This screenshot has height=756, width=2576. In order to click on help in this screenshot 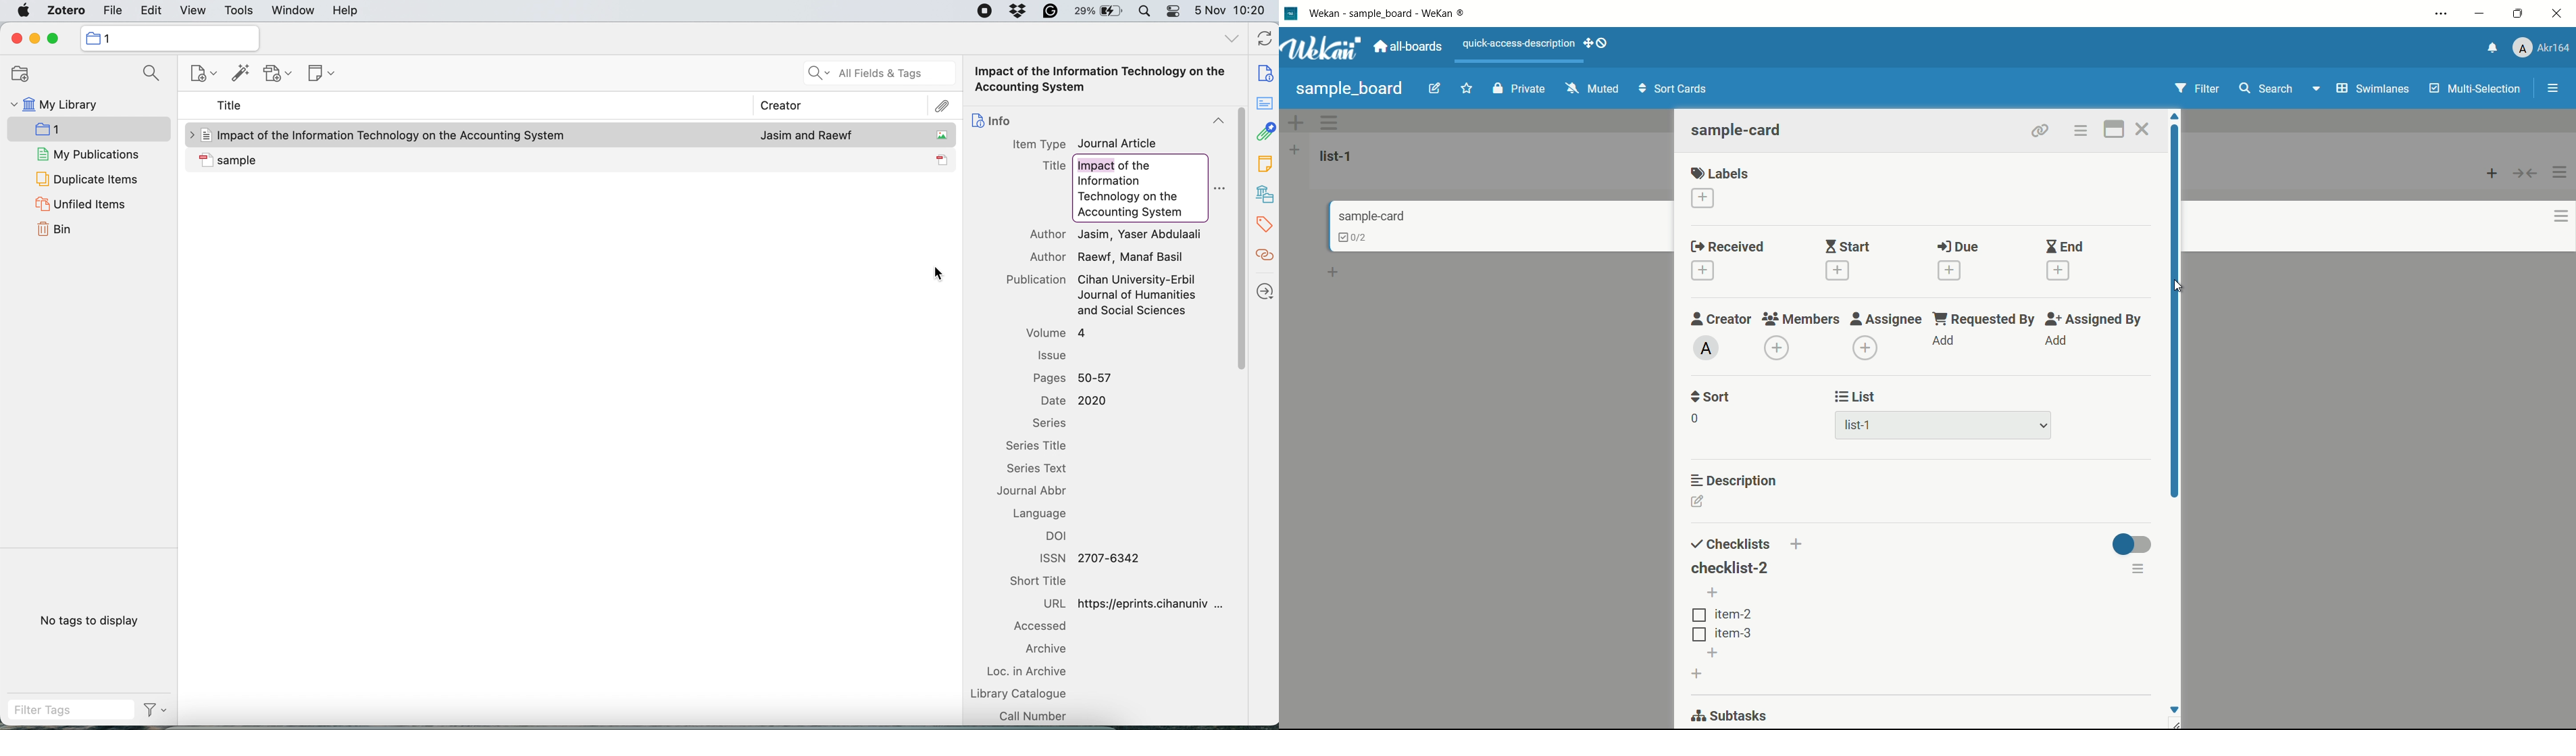, I will do `click(347, 11)`.